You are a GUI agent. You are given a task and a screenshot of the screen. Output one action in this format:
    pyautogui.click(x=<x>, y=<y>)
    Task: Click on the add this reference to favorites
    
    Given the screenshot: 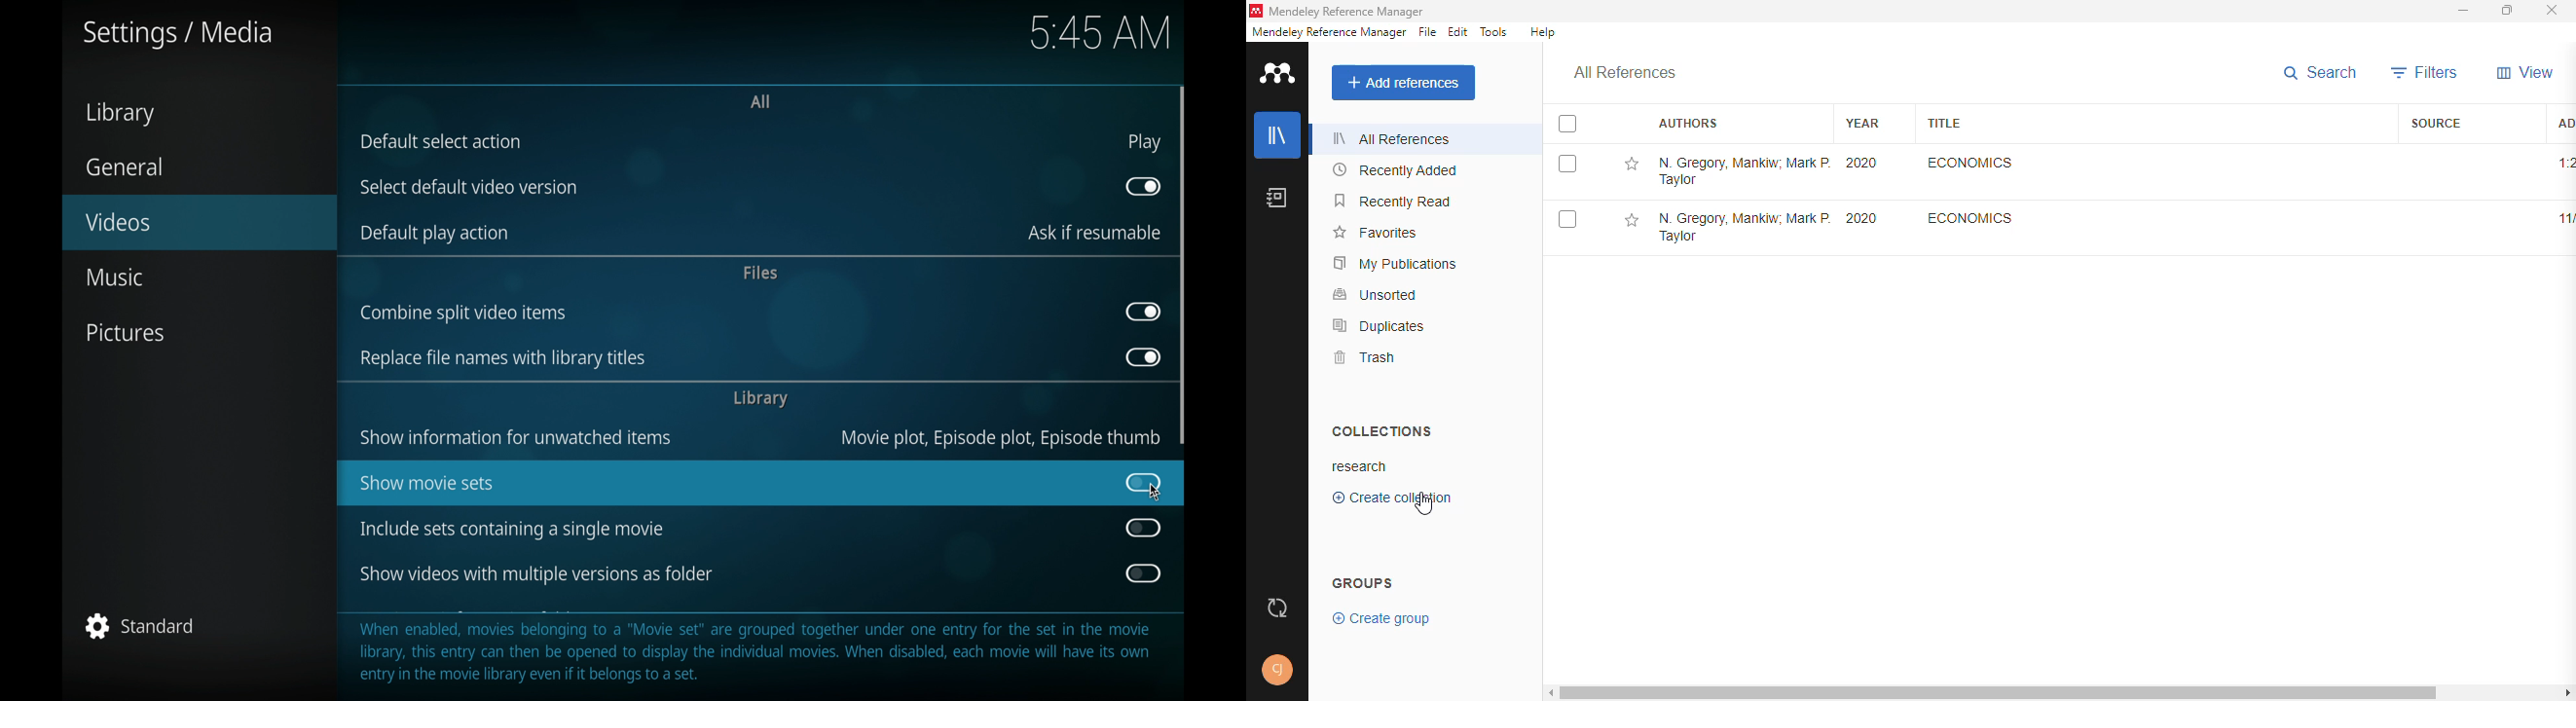 What is the action you would take?
    pyautogui.click(x=1631, y=165)
    